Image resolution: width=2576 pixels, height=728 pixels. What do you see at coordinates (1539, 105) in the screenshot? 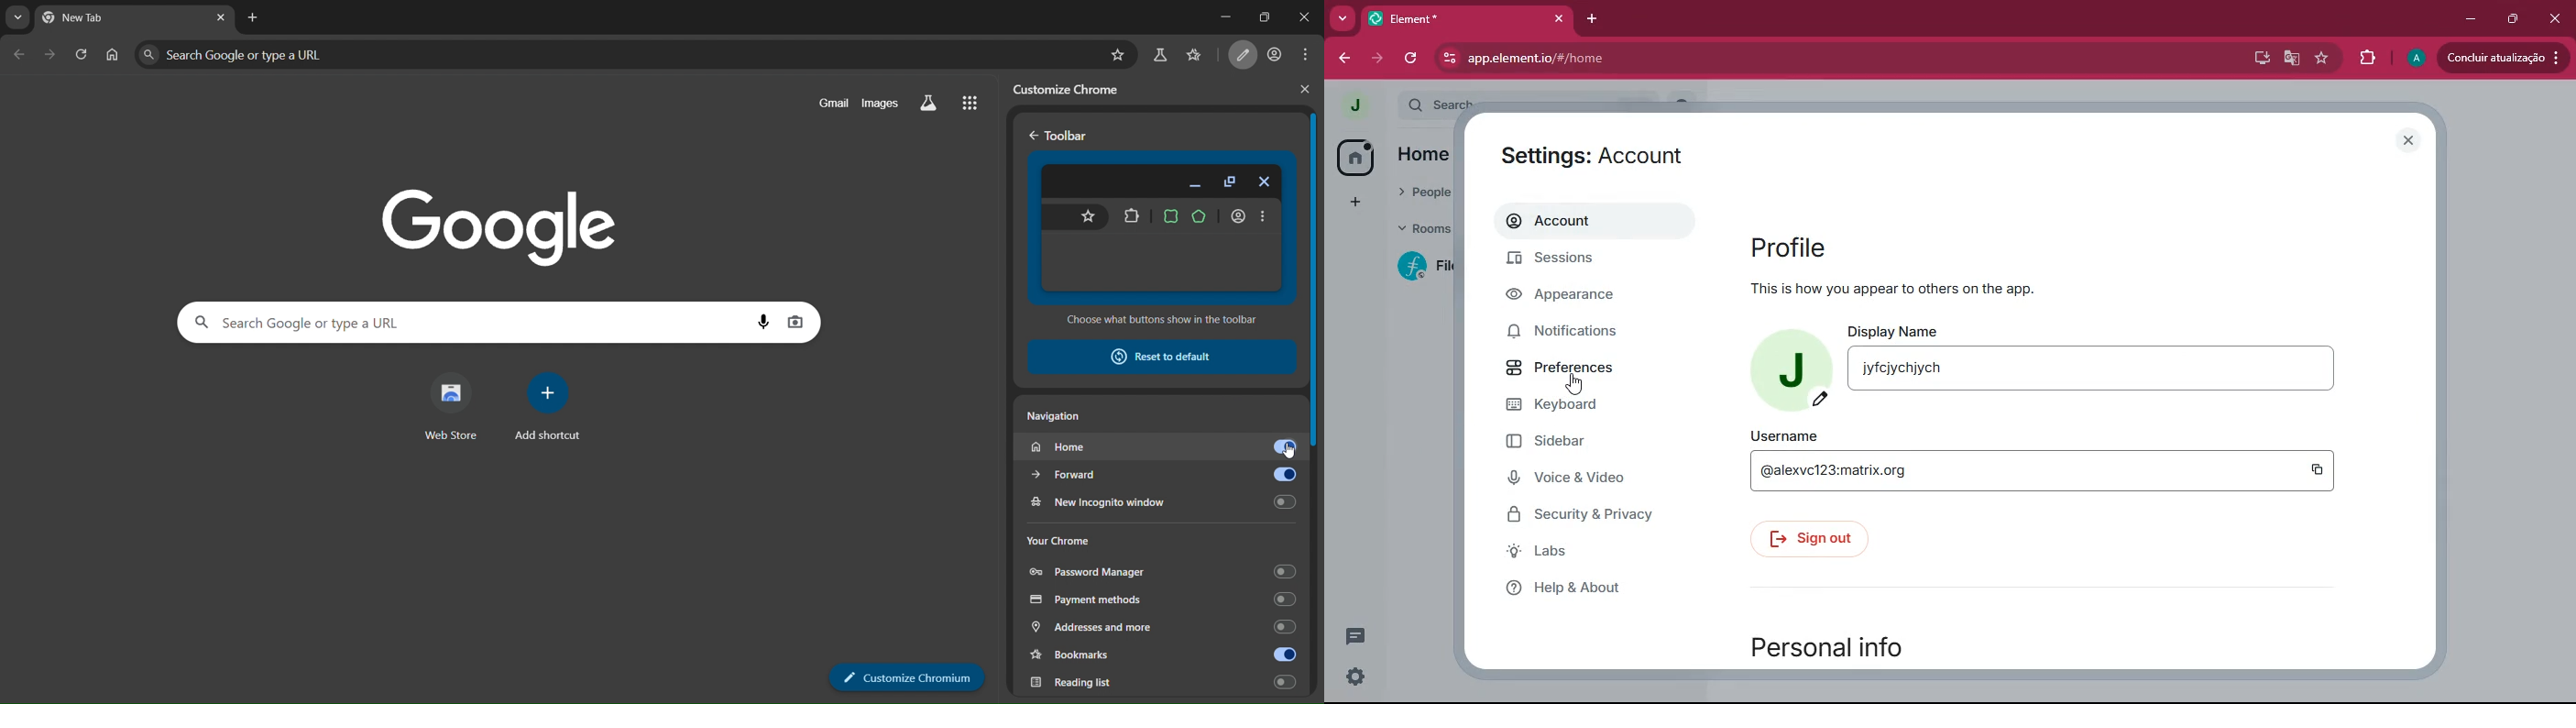
I see `search ctrl k` at bounding box center [1539, 105].